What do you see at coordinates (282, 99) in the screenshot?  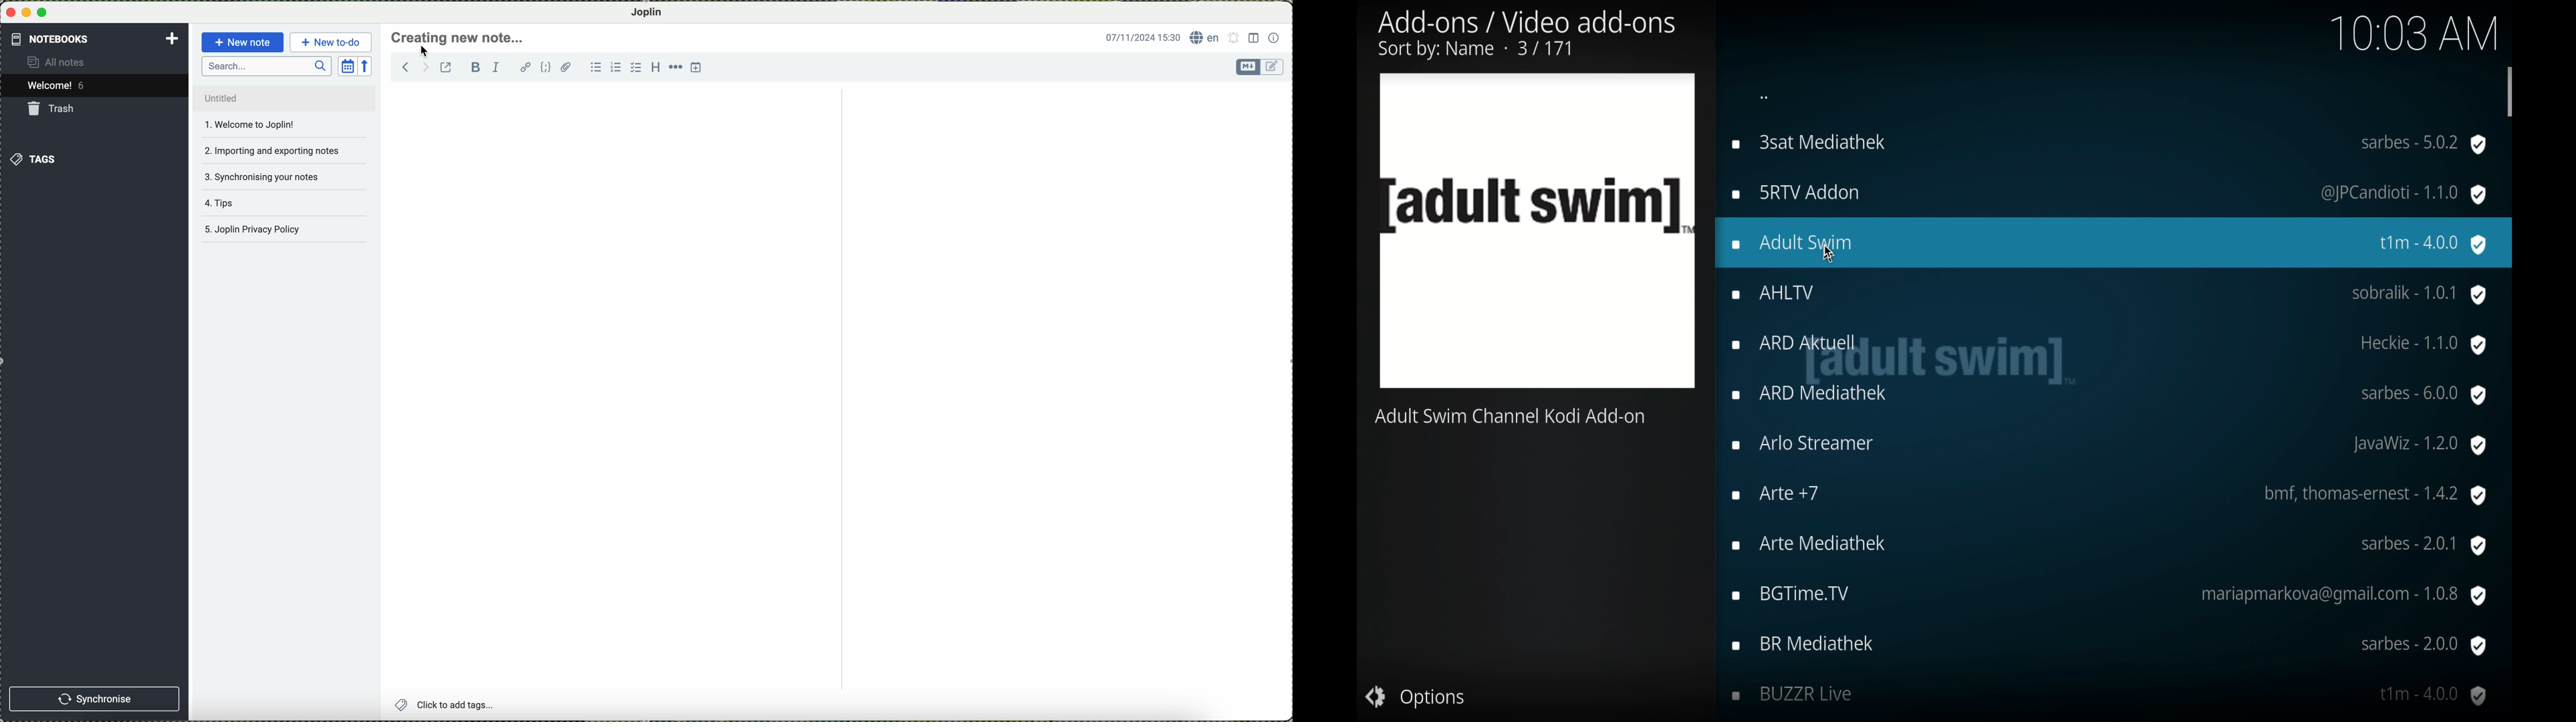 I see `untitled file` at bounding box center [282, 99].